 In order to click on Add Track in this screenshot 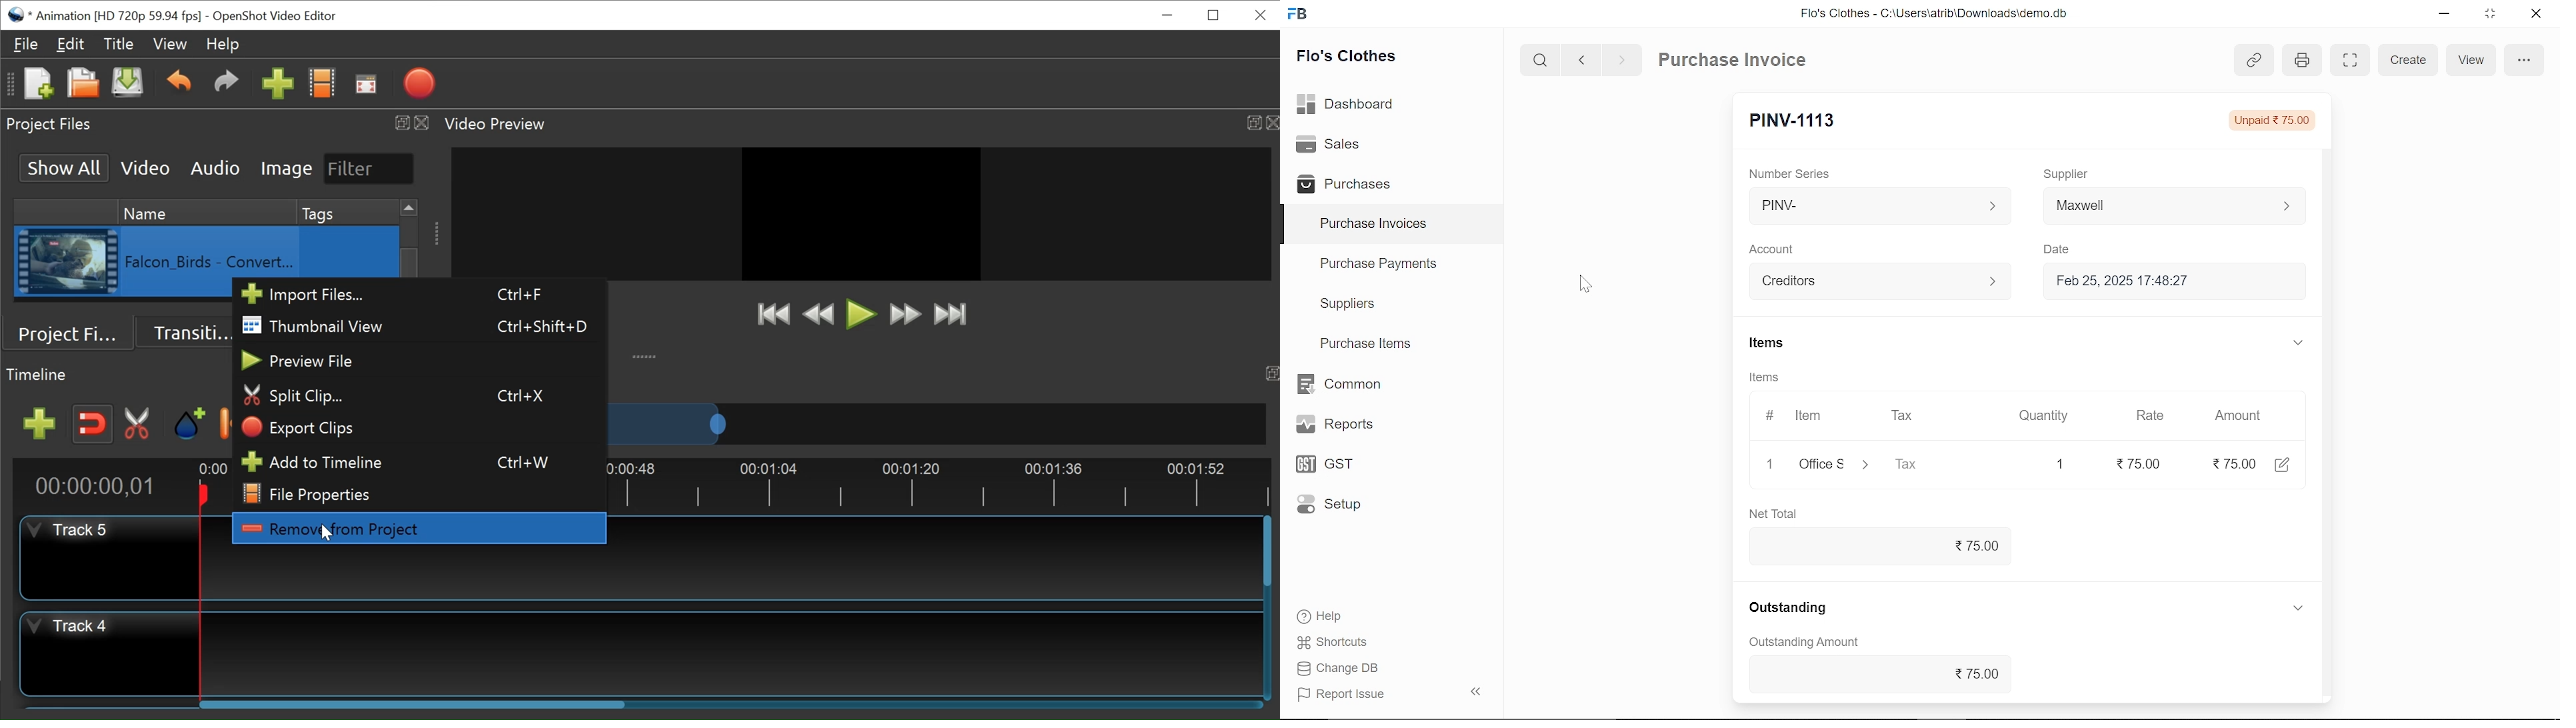, I will do `click(39, 424)`.